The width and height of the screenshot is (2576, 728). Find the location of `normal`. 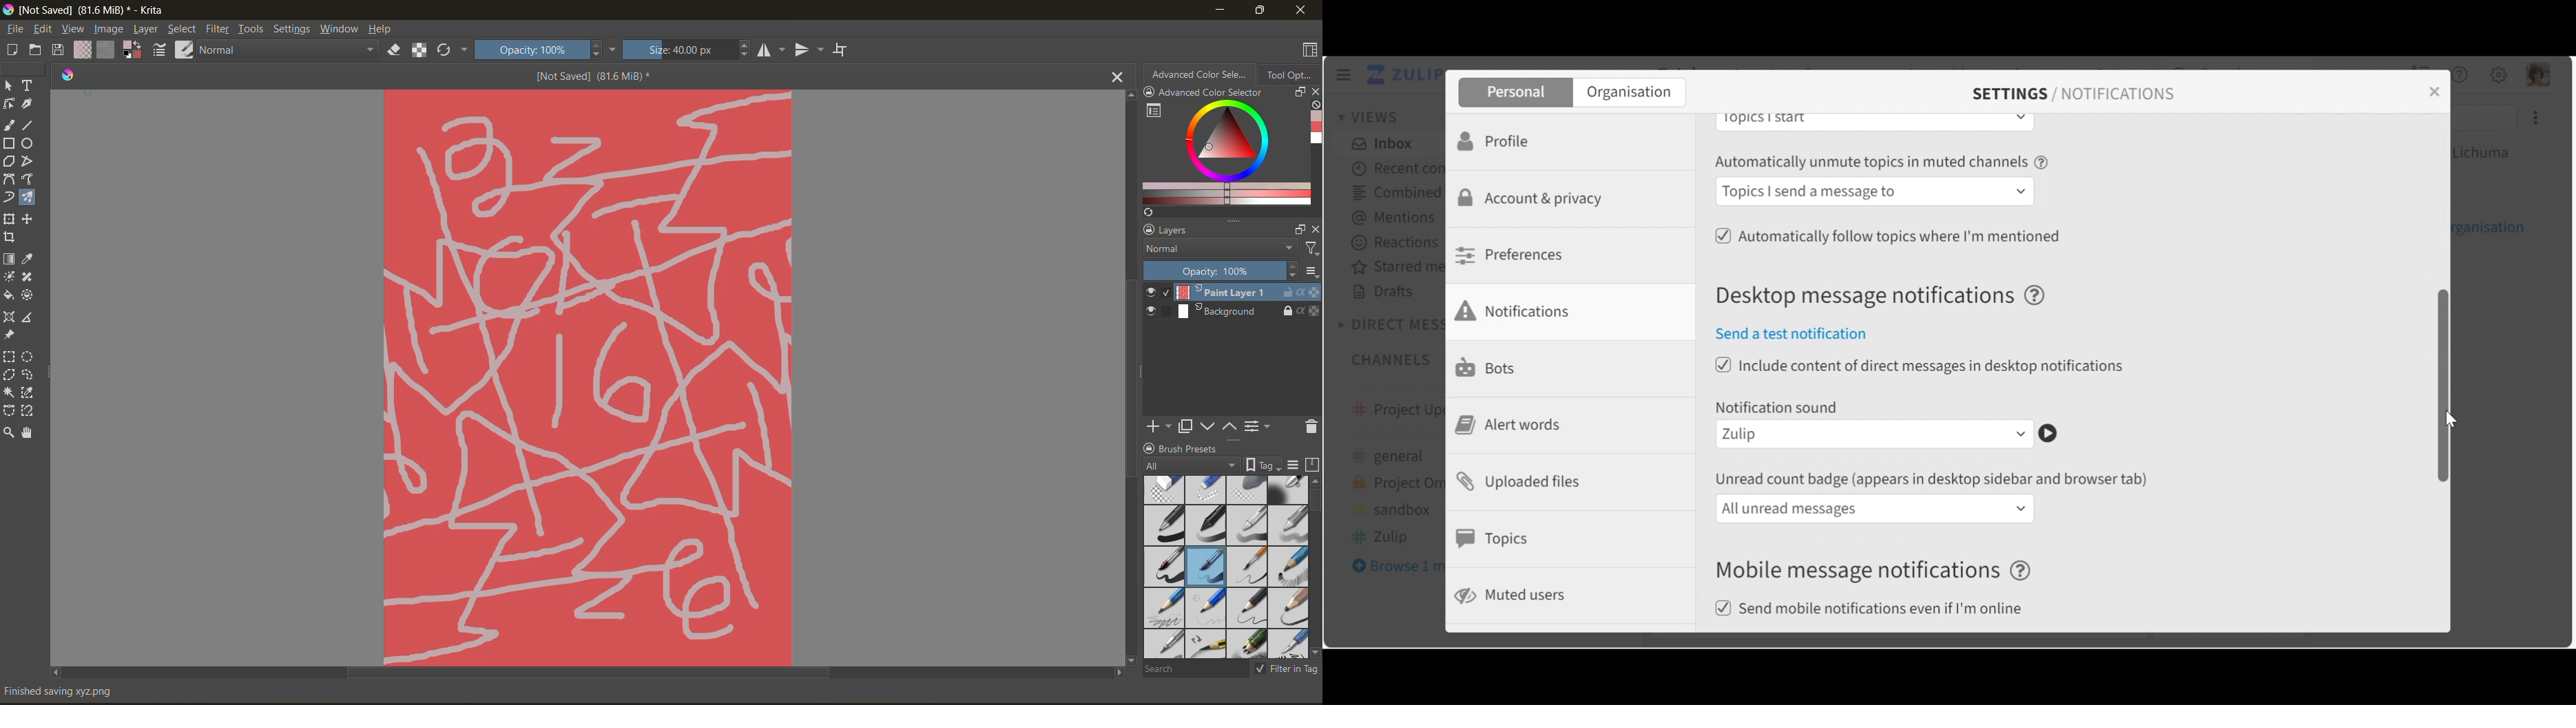

normal is located at coordinates (1217, 249).